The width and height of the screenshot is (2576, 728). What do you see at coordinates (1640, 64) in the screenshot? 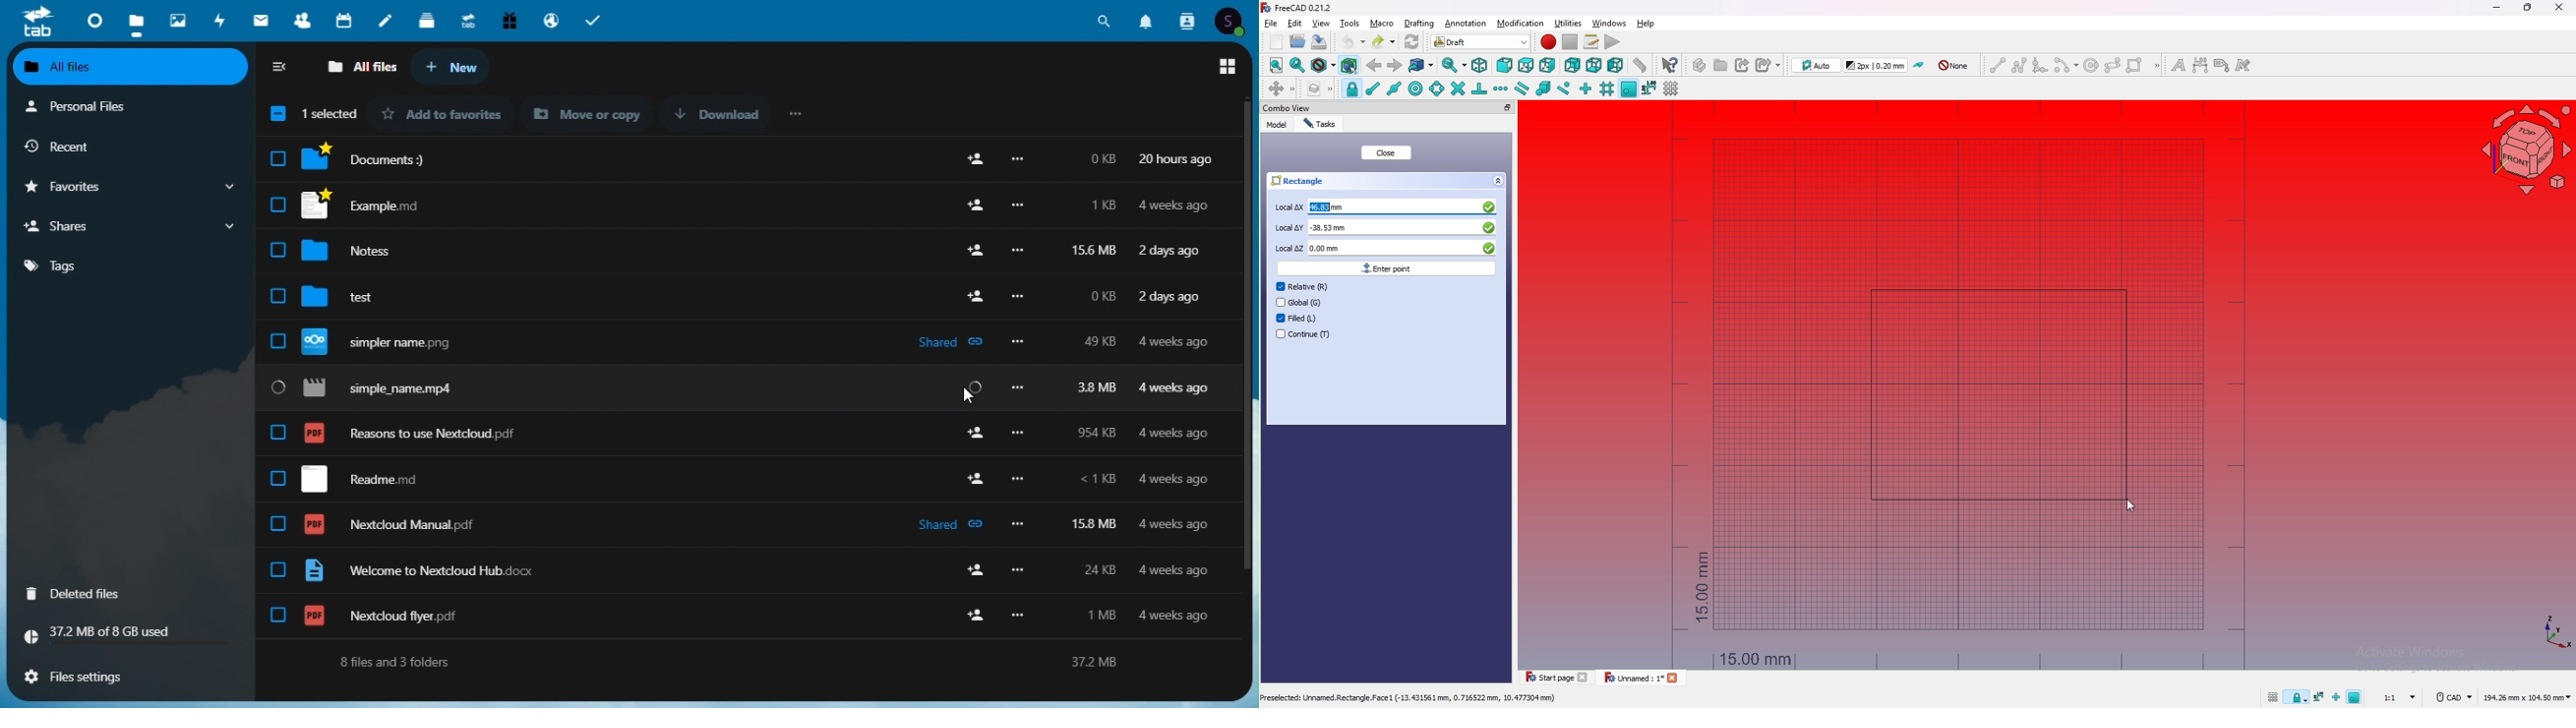
I see `measure distance` at bounding box center [1640, 64].